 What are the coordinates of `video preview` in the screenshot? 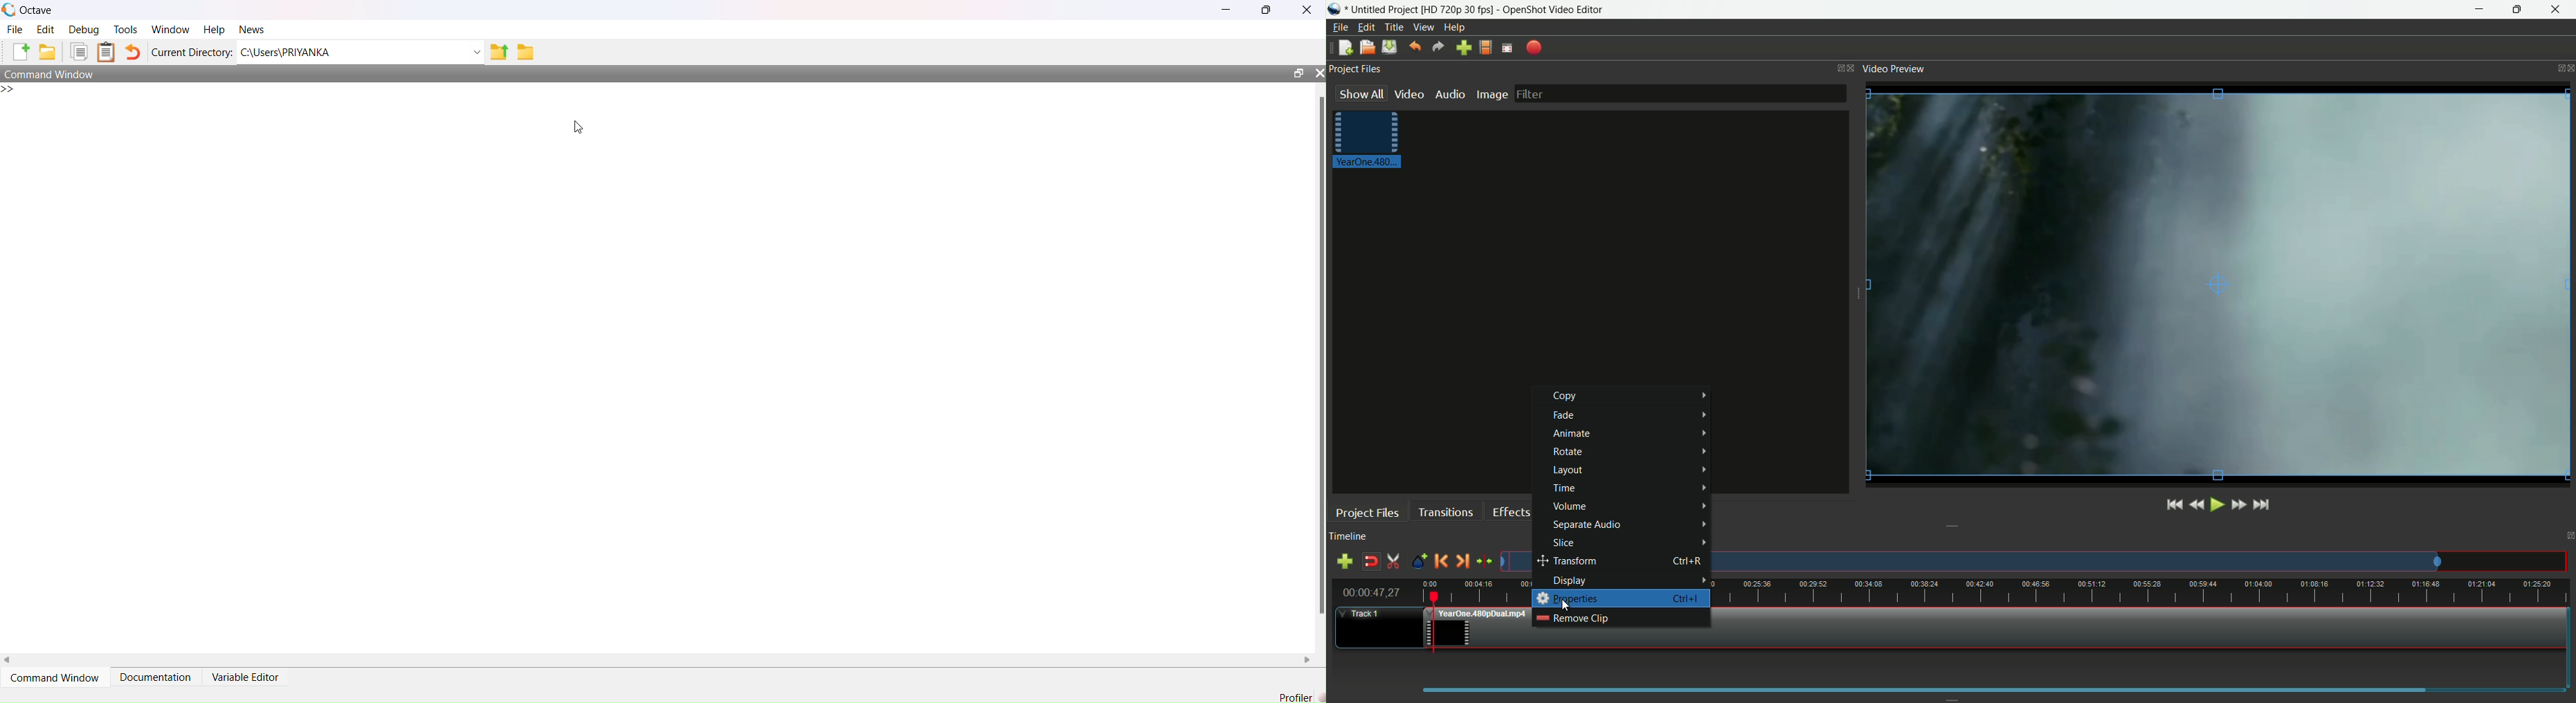 It's located at (2217, 283).